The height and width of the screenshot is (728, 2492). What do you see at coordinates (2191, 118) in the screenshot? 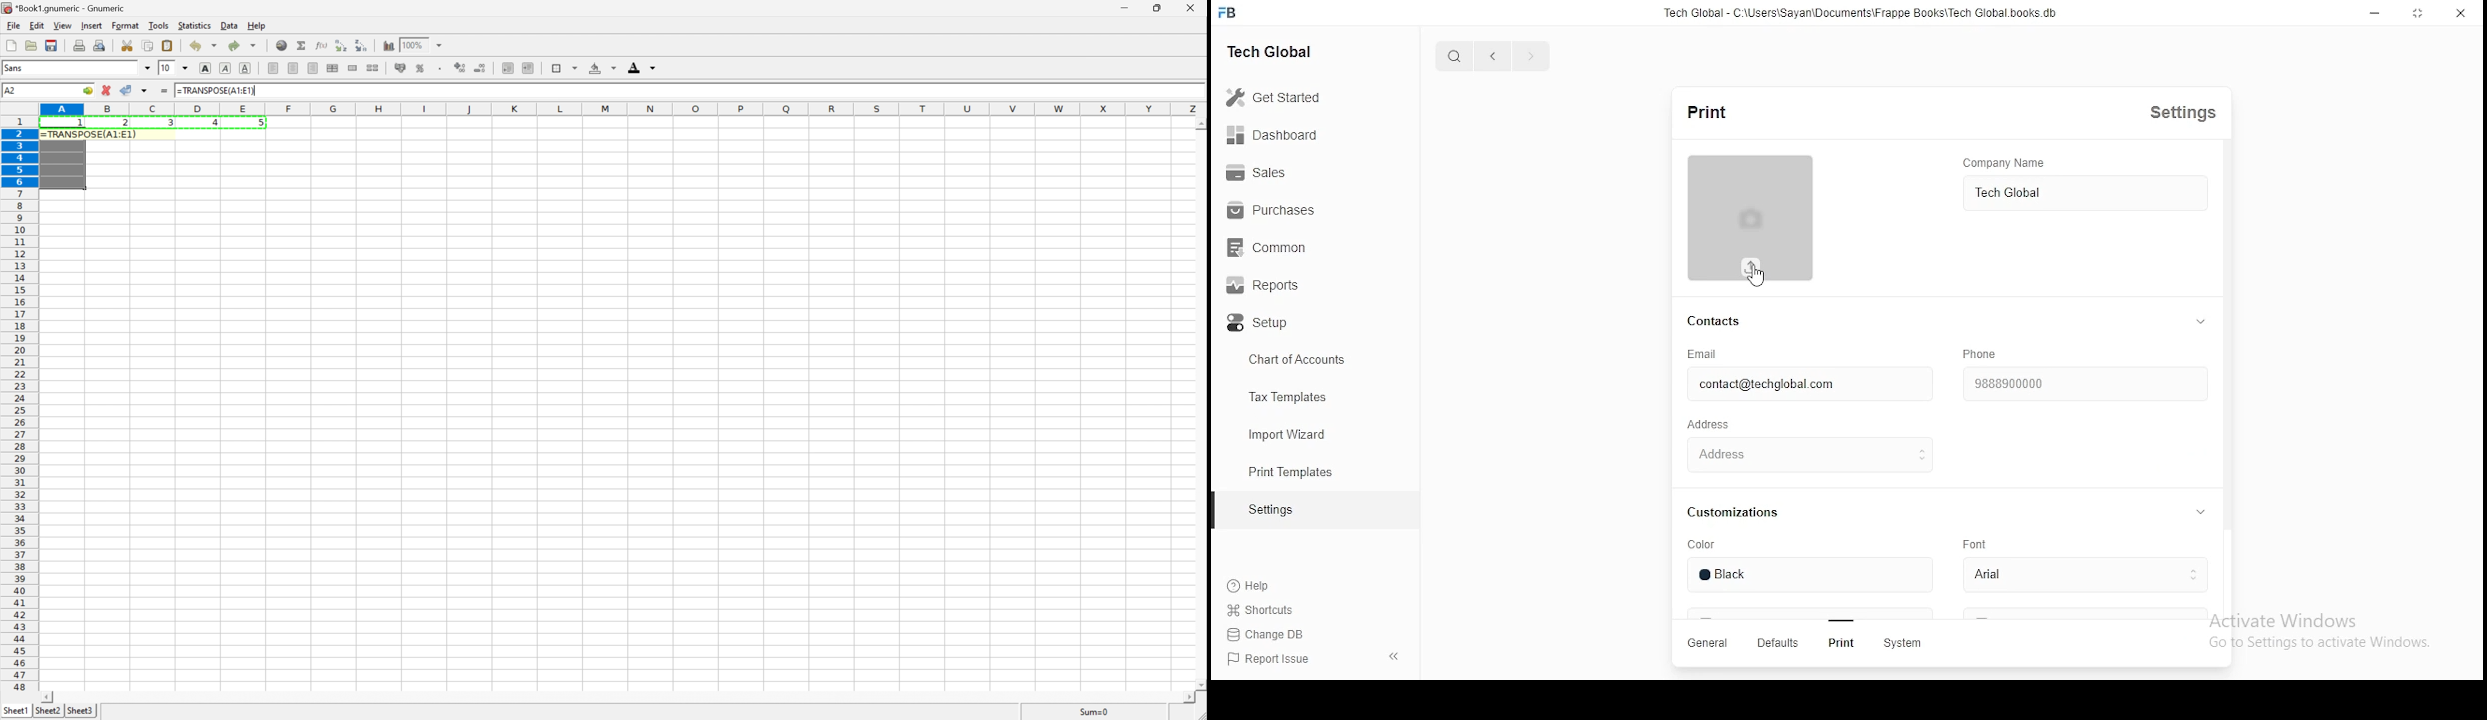
I see `Settings` at bounding box center [2191, 118].